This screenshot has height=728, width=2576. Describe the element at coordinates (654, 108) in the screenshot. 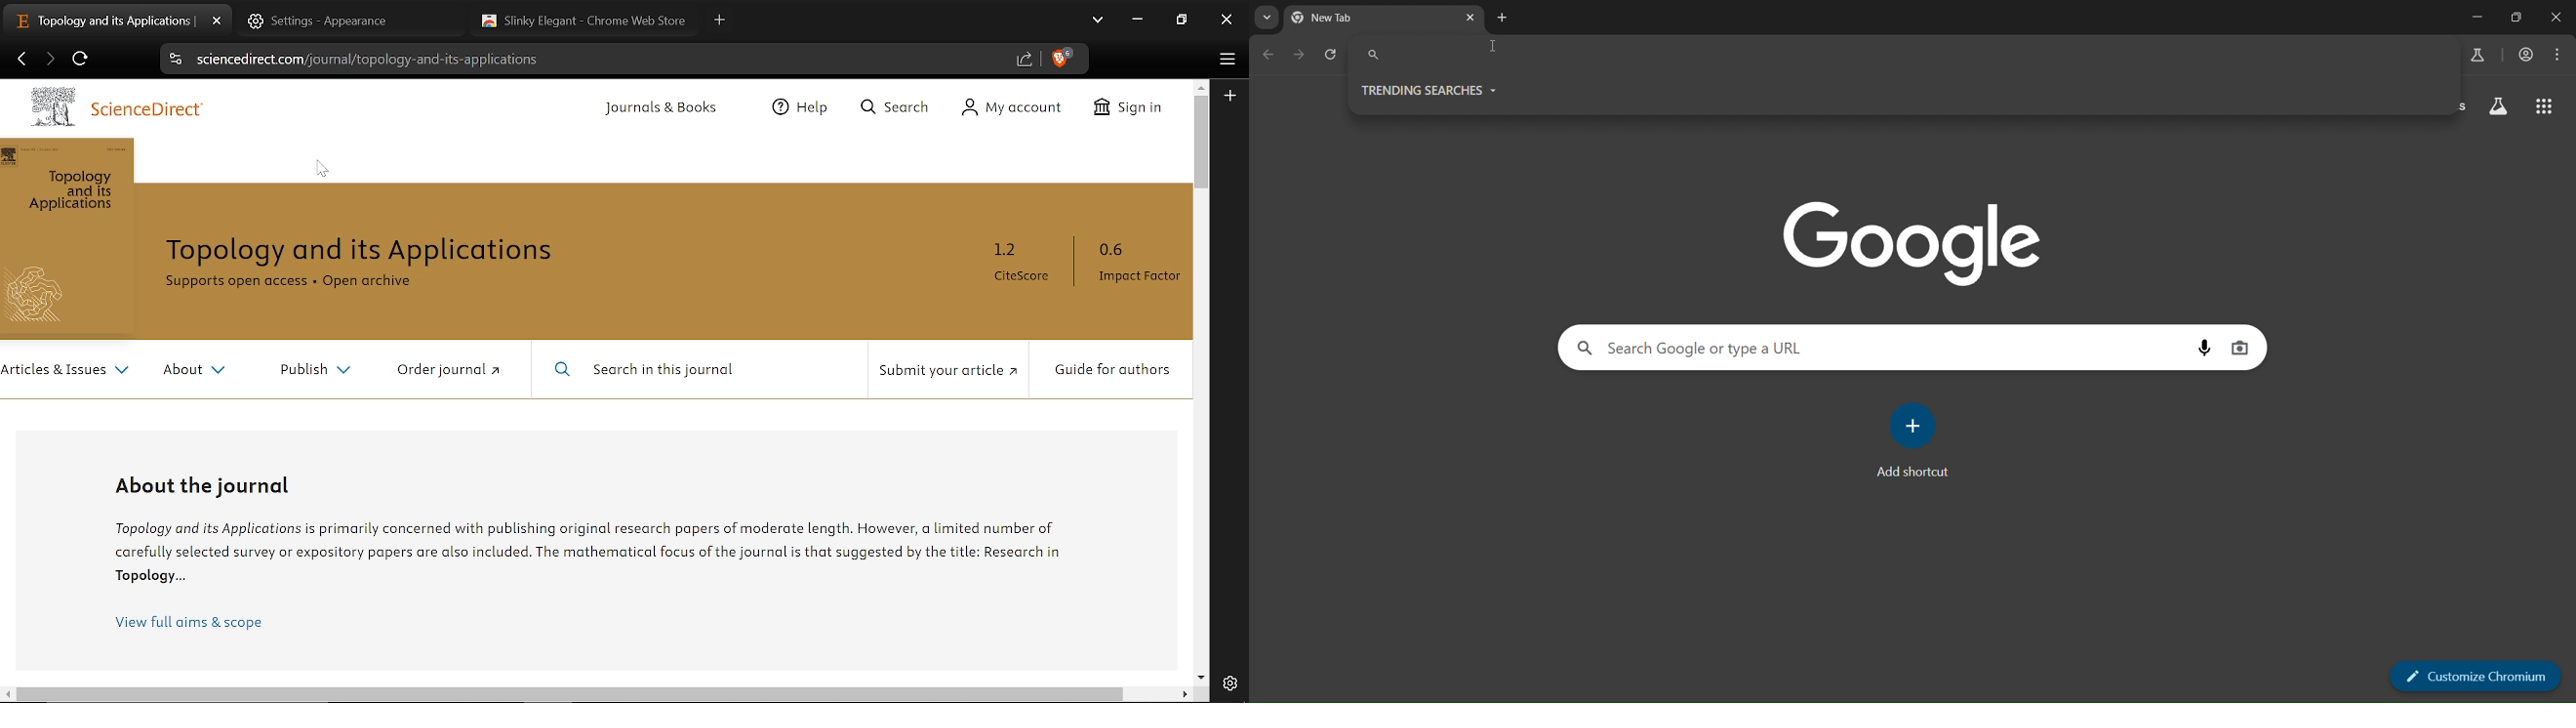

I see `Journals and Books` at that location.